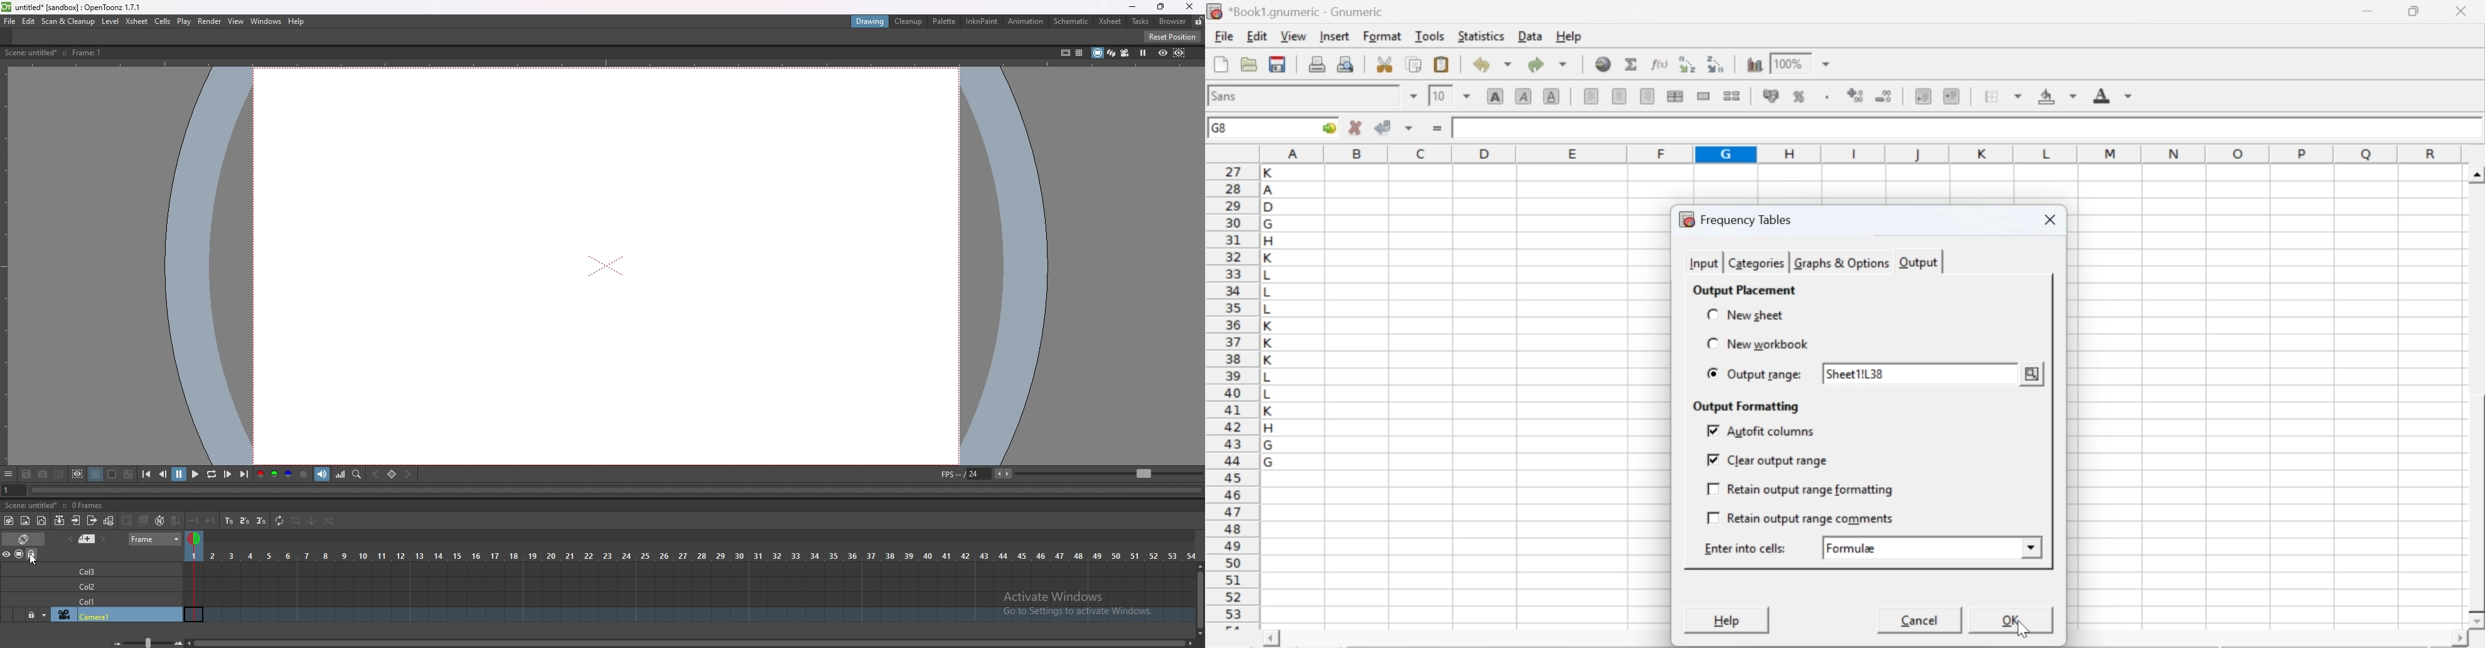 The width and height of the screenshot is (2492, 672). What do you see at coordinates (311, 522) in the screenshot?
I see `swing` at bounding box center [311, 522].